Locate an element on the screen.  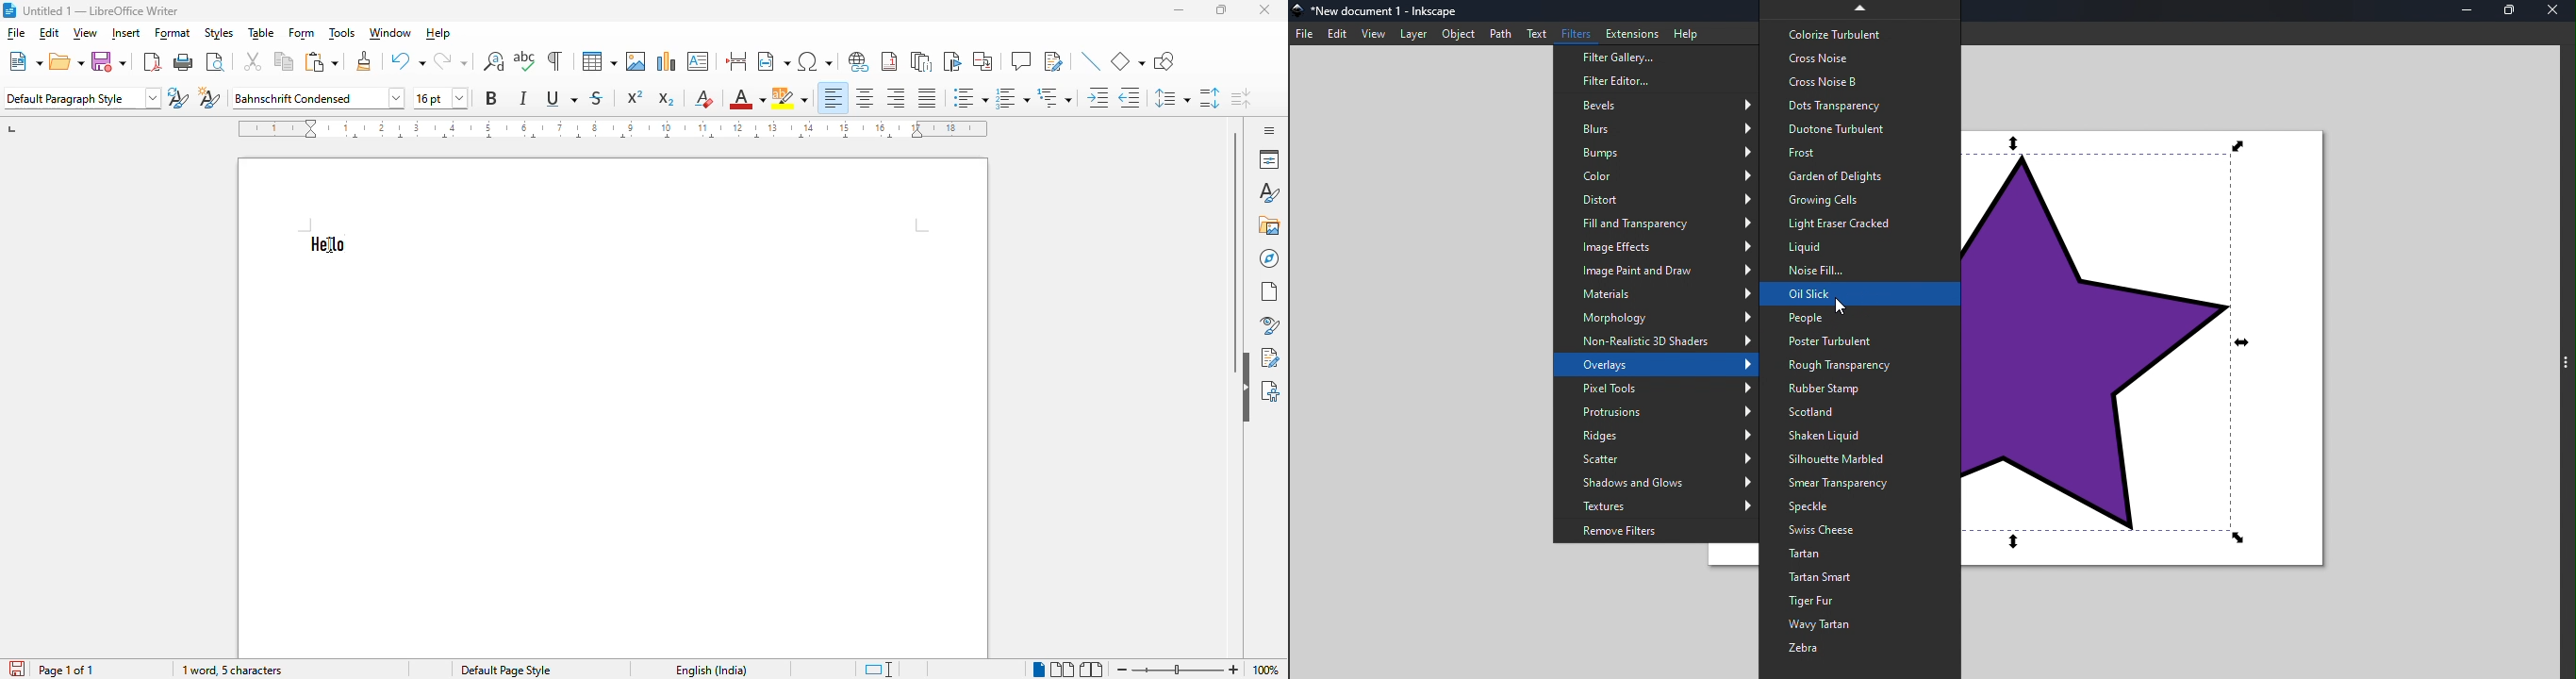
insert endnote is located at coordinates (922, 60).